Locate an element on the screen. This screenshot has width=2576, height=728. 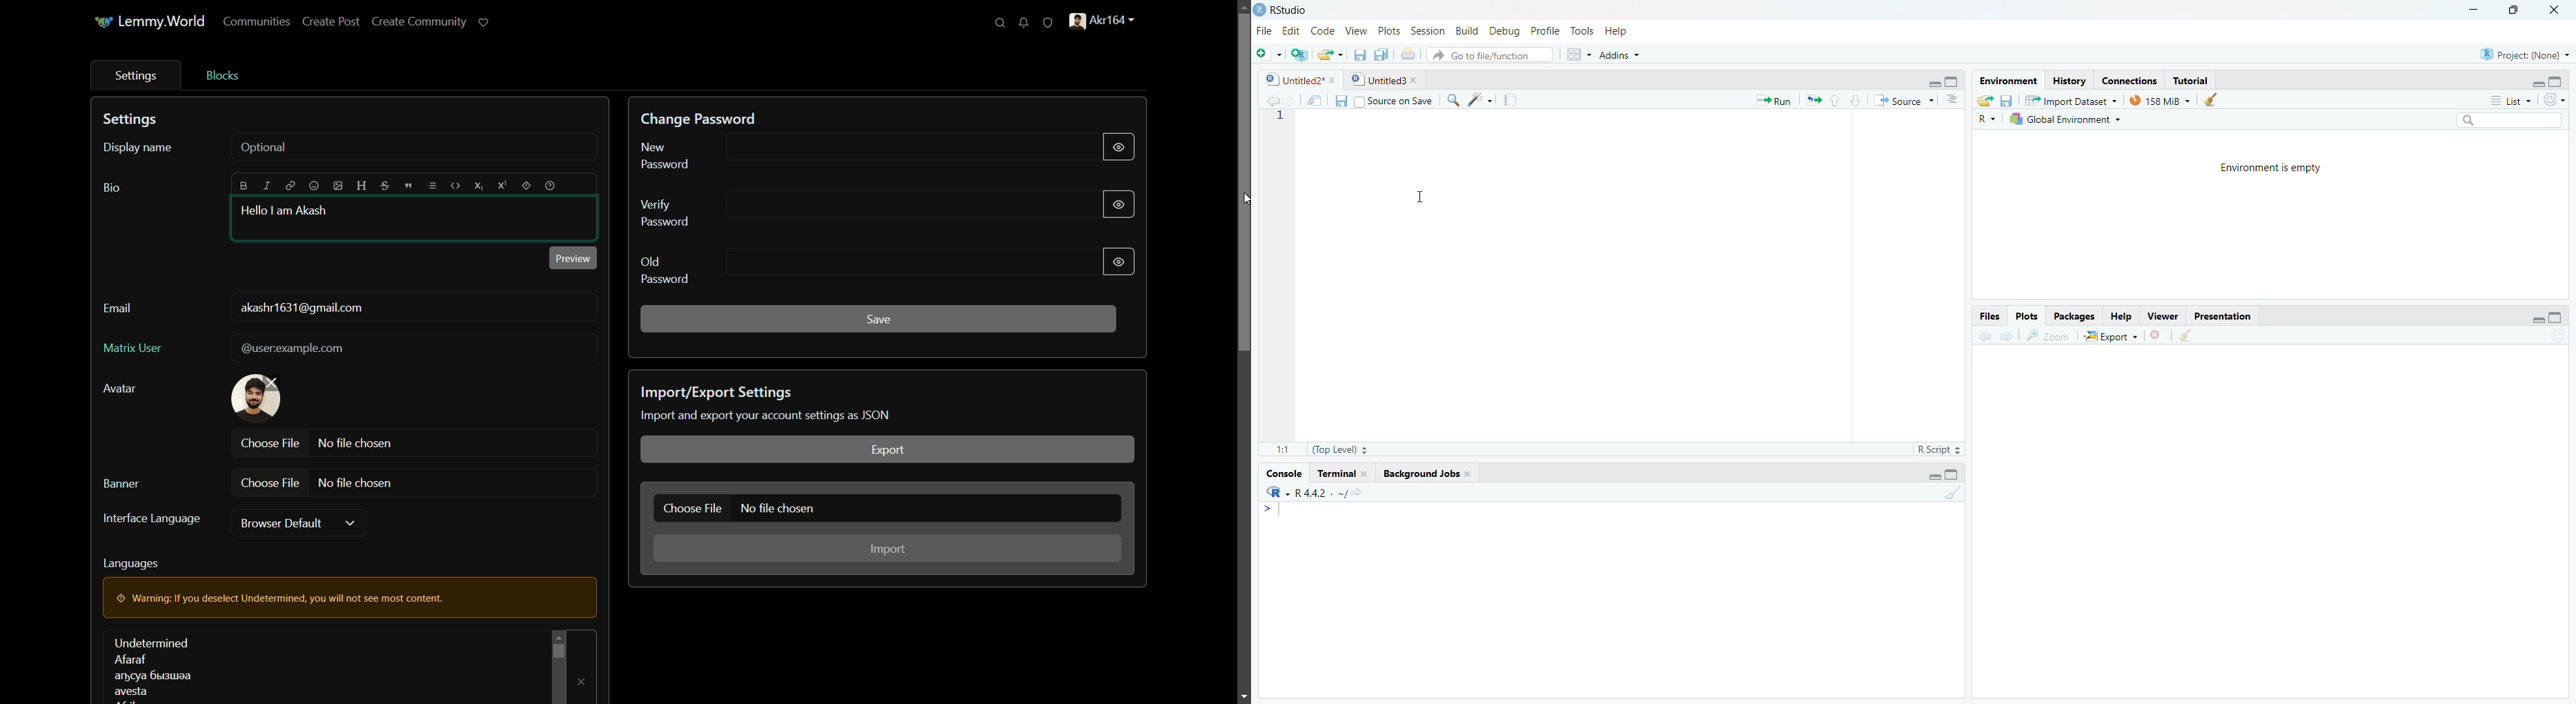
(Top Level)  is located at coordinates (1345, 449).